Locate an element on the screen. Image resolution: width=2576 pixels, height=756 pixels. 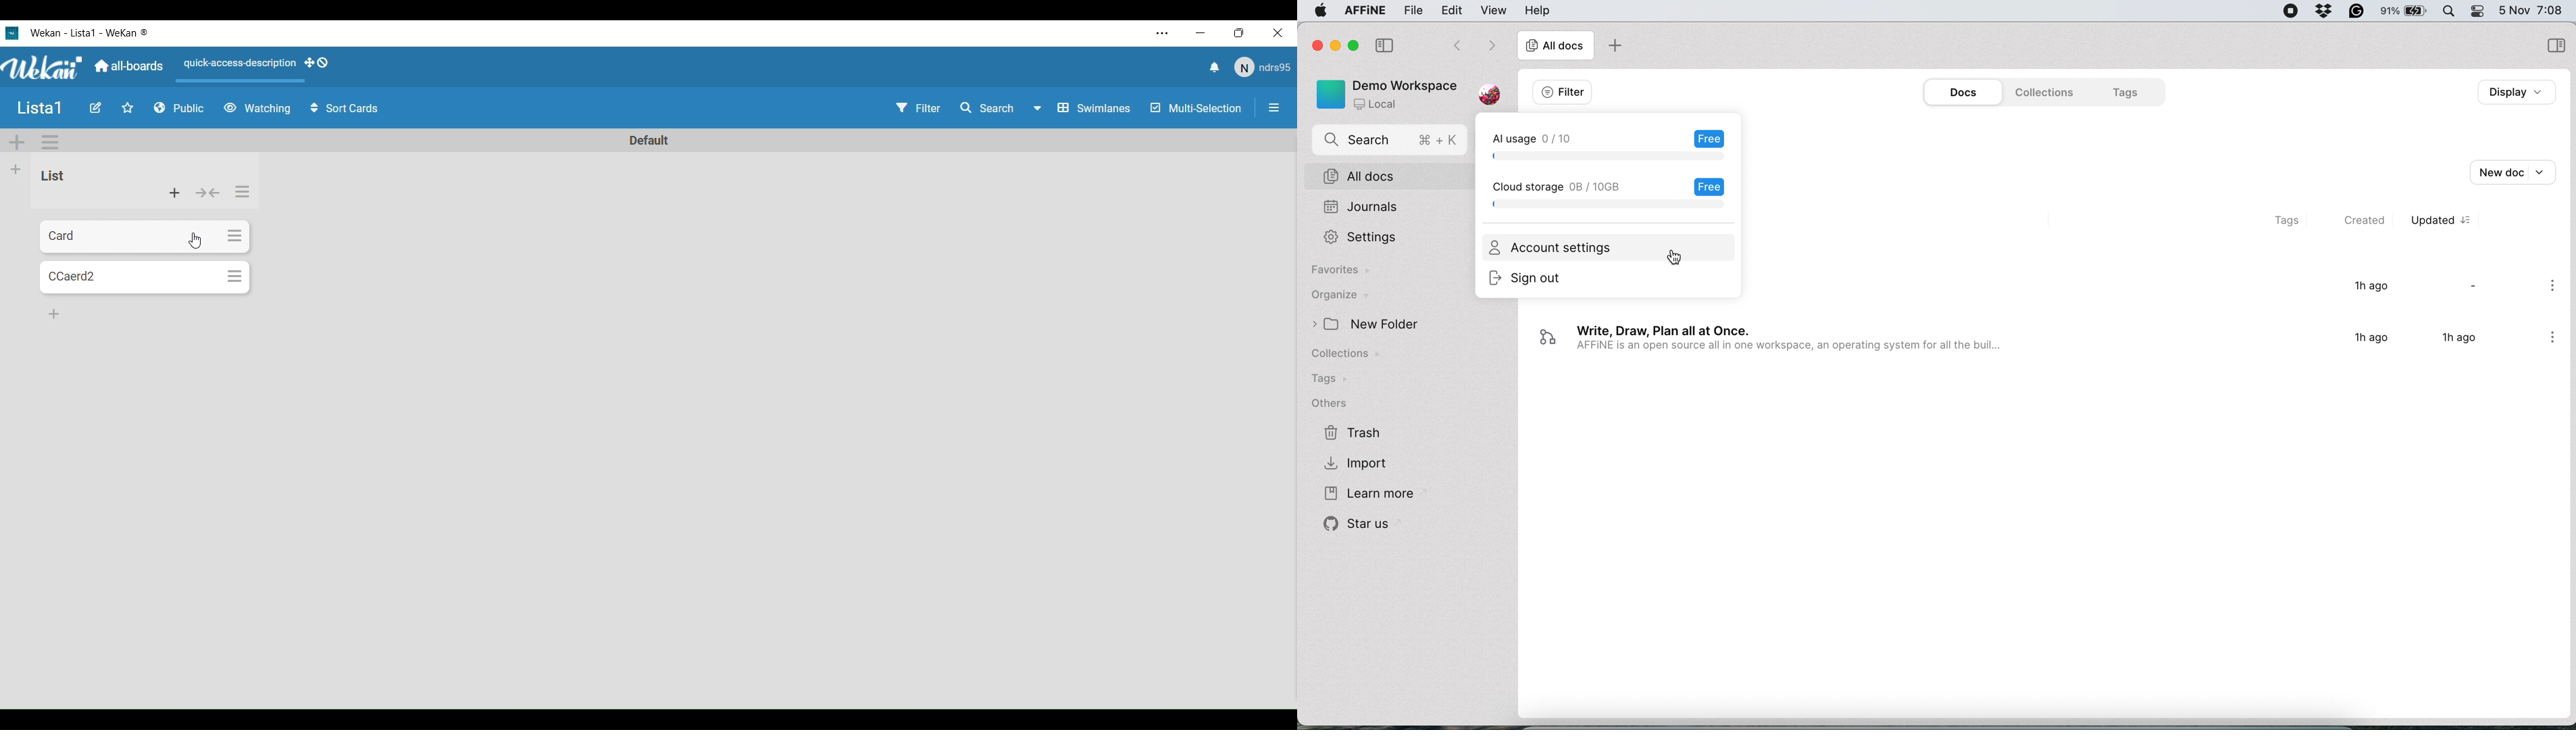
Swimlines is located at coordinates (1096, 108).